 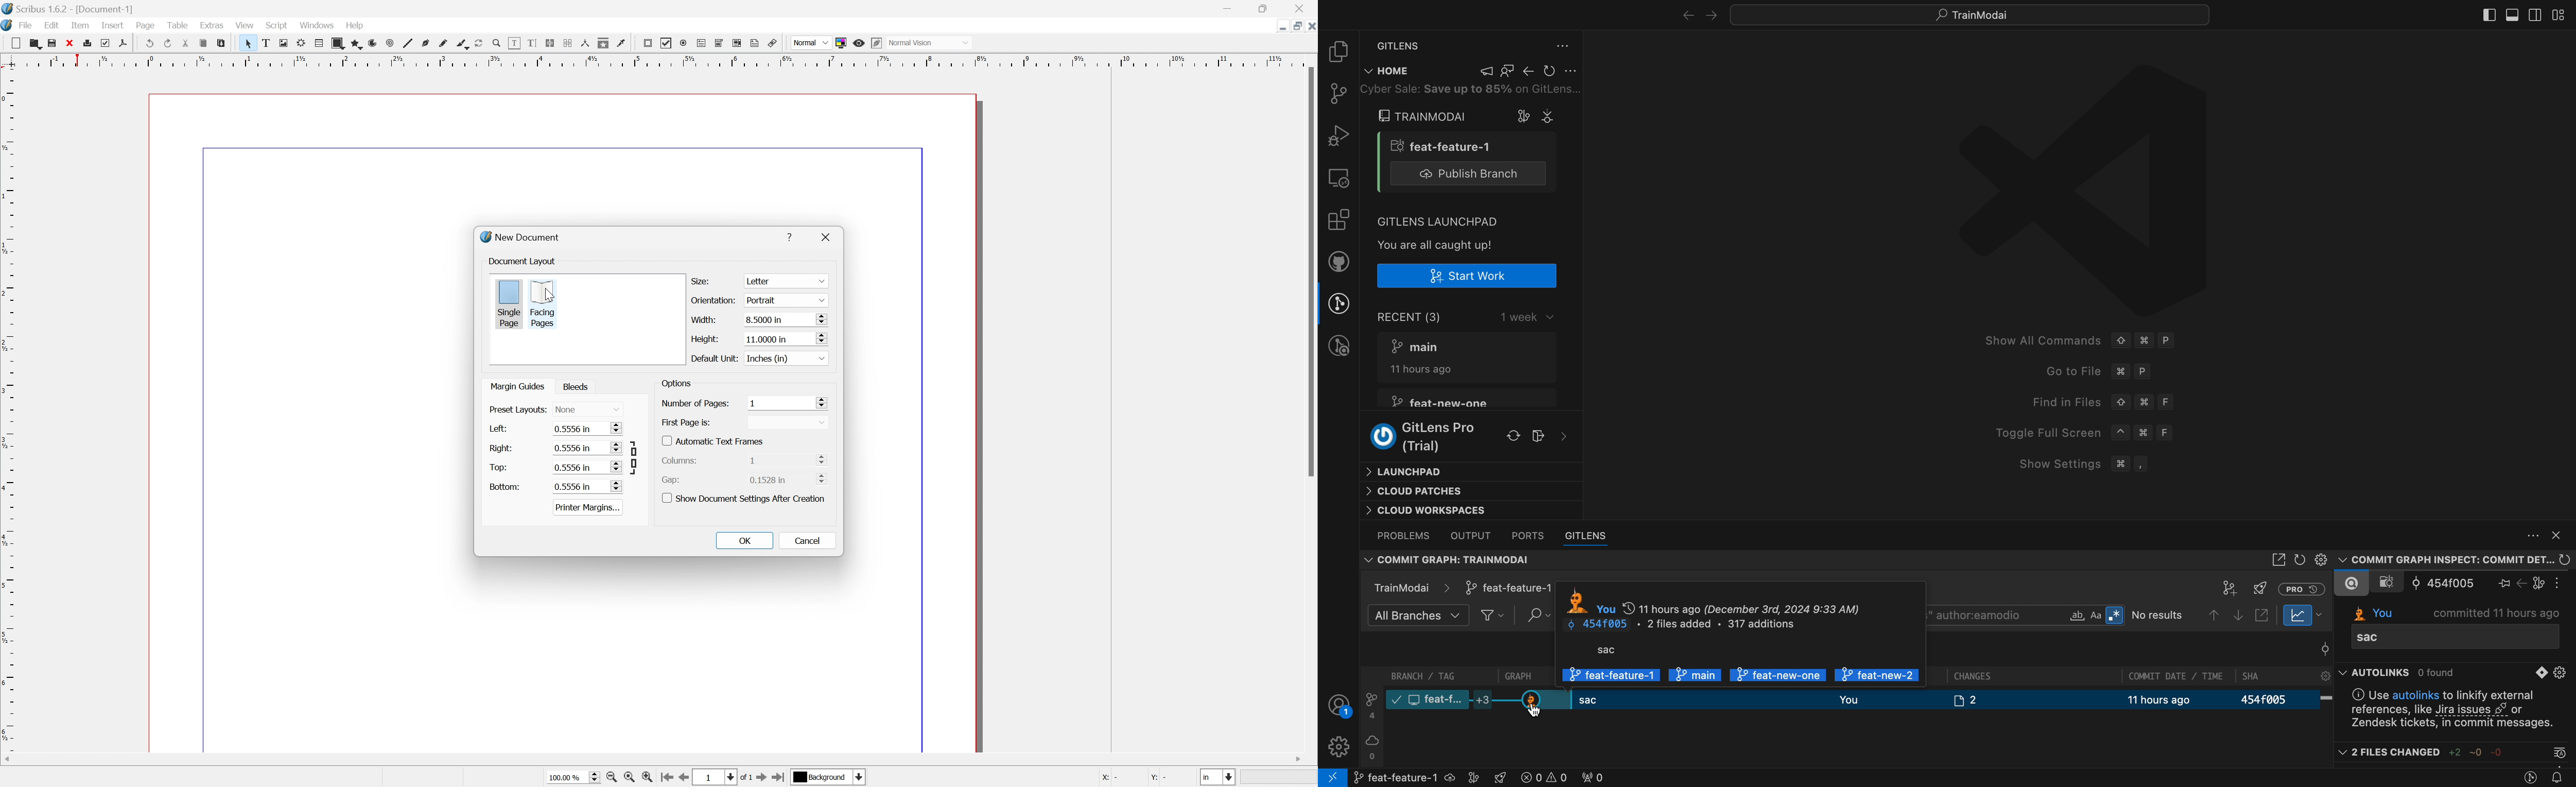 I want to click on link annotation, so click(x=775, y=42).